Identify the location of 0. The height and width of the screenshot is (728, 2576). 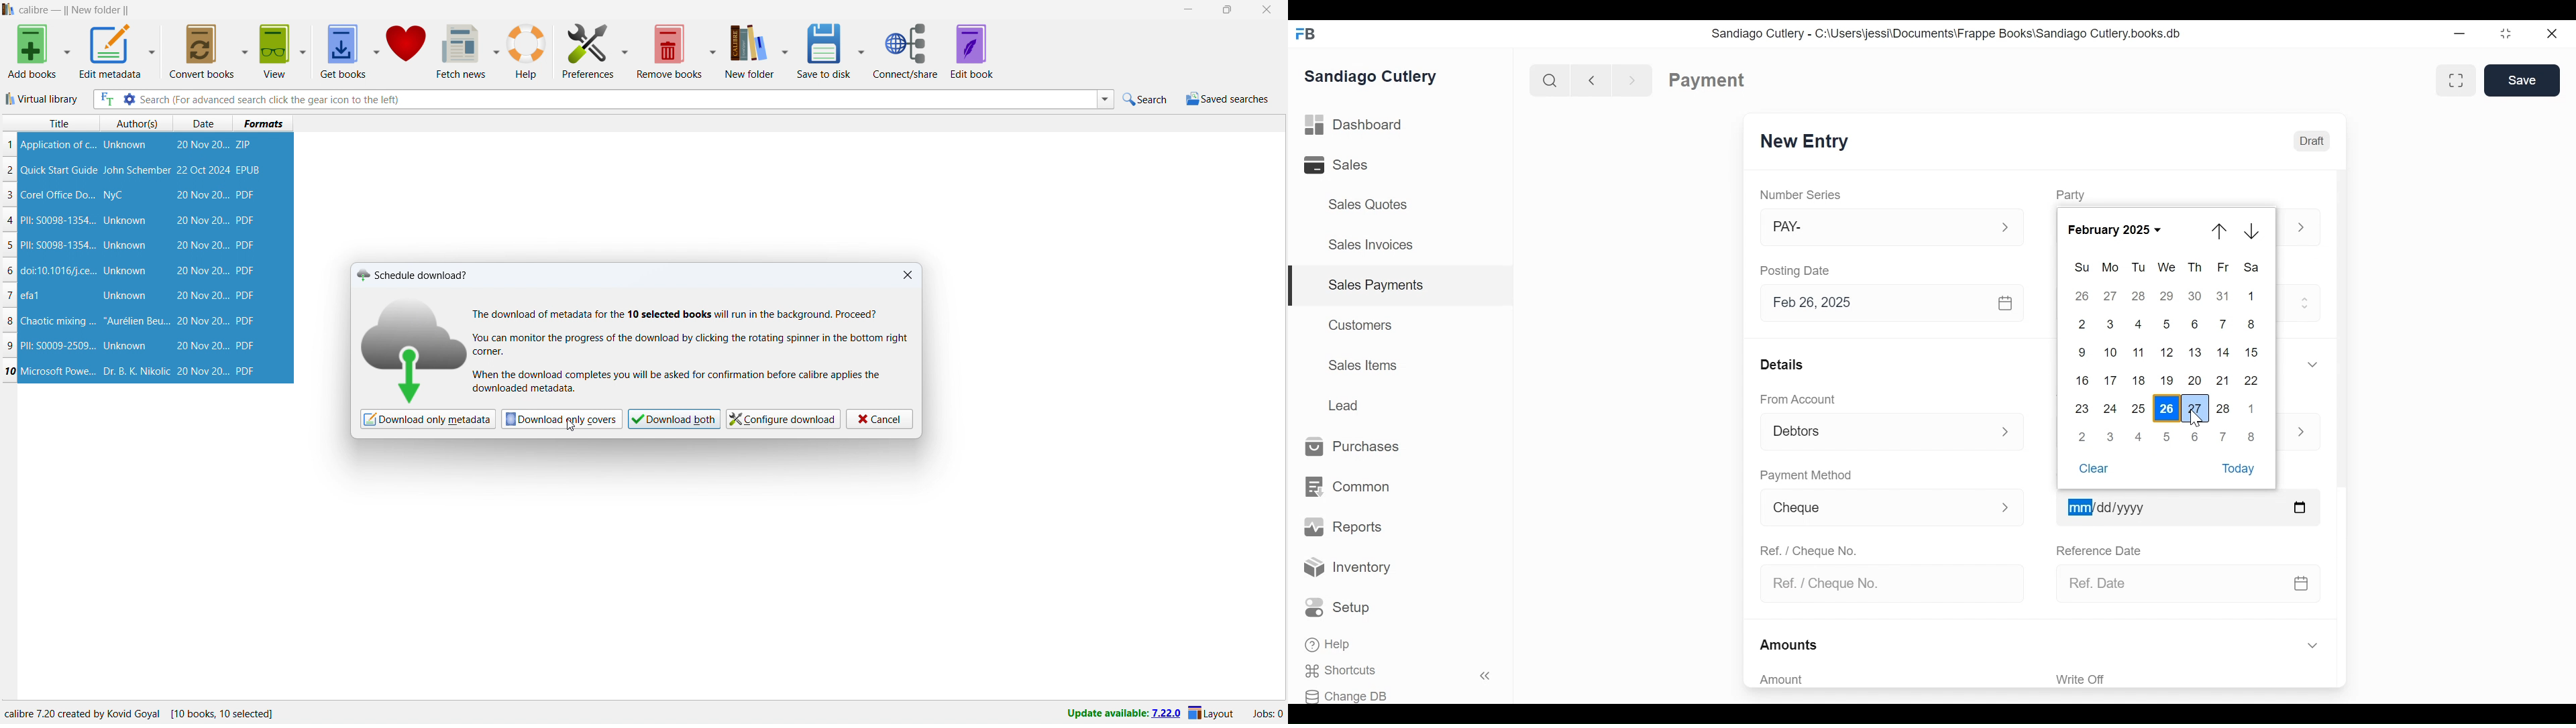
(2110, 436).